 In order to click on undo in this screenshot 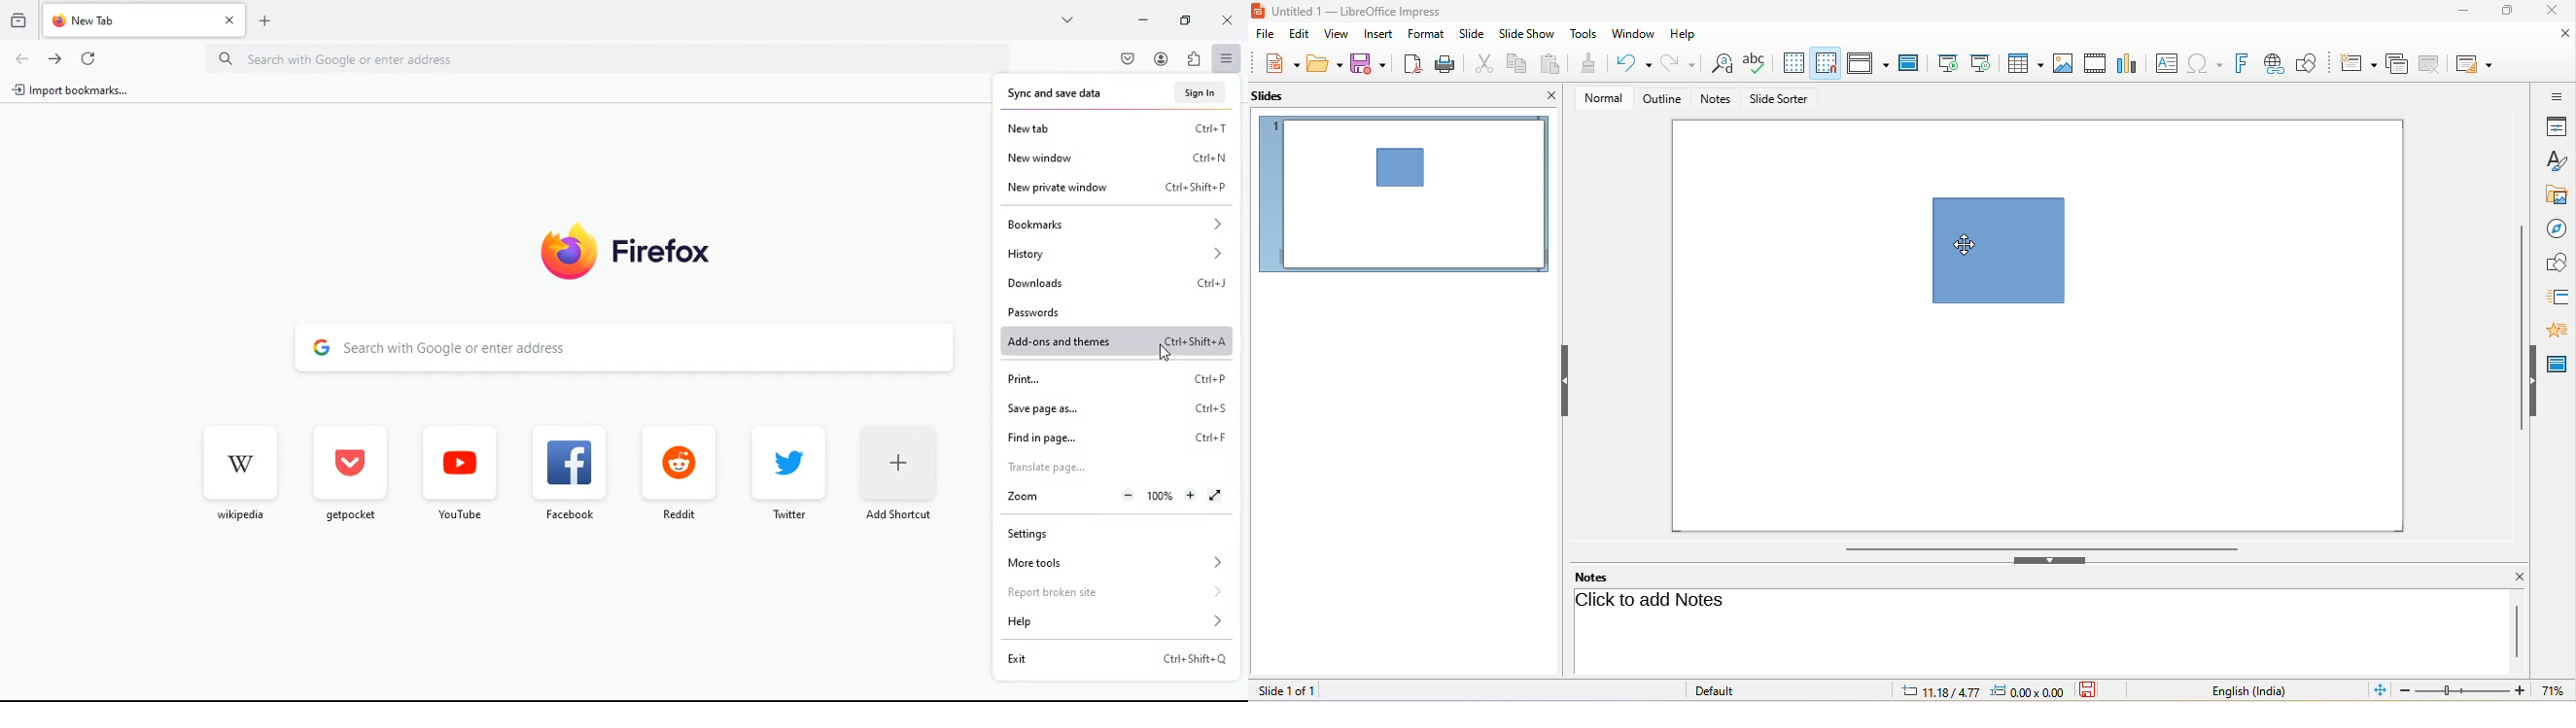, I will do `click(1632, 61)`.